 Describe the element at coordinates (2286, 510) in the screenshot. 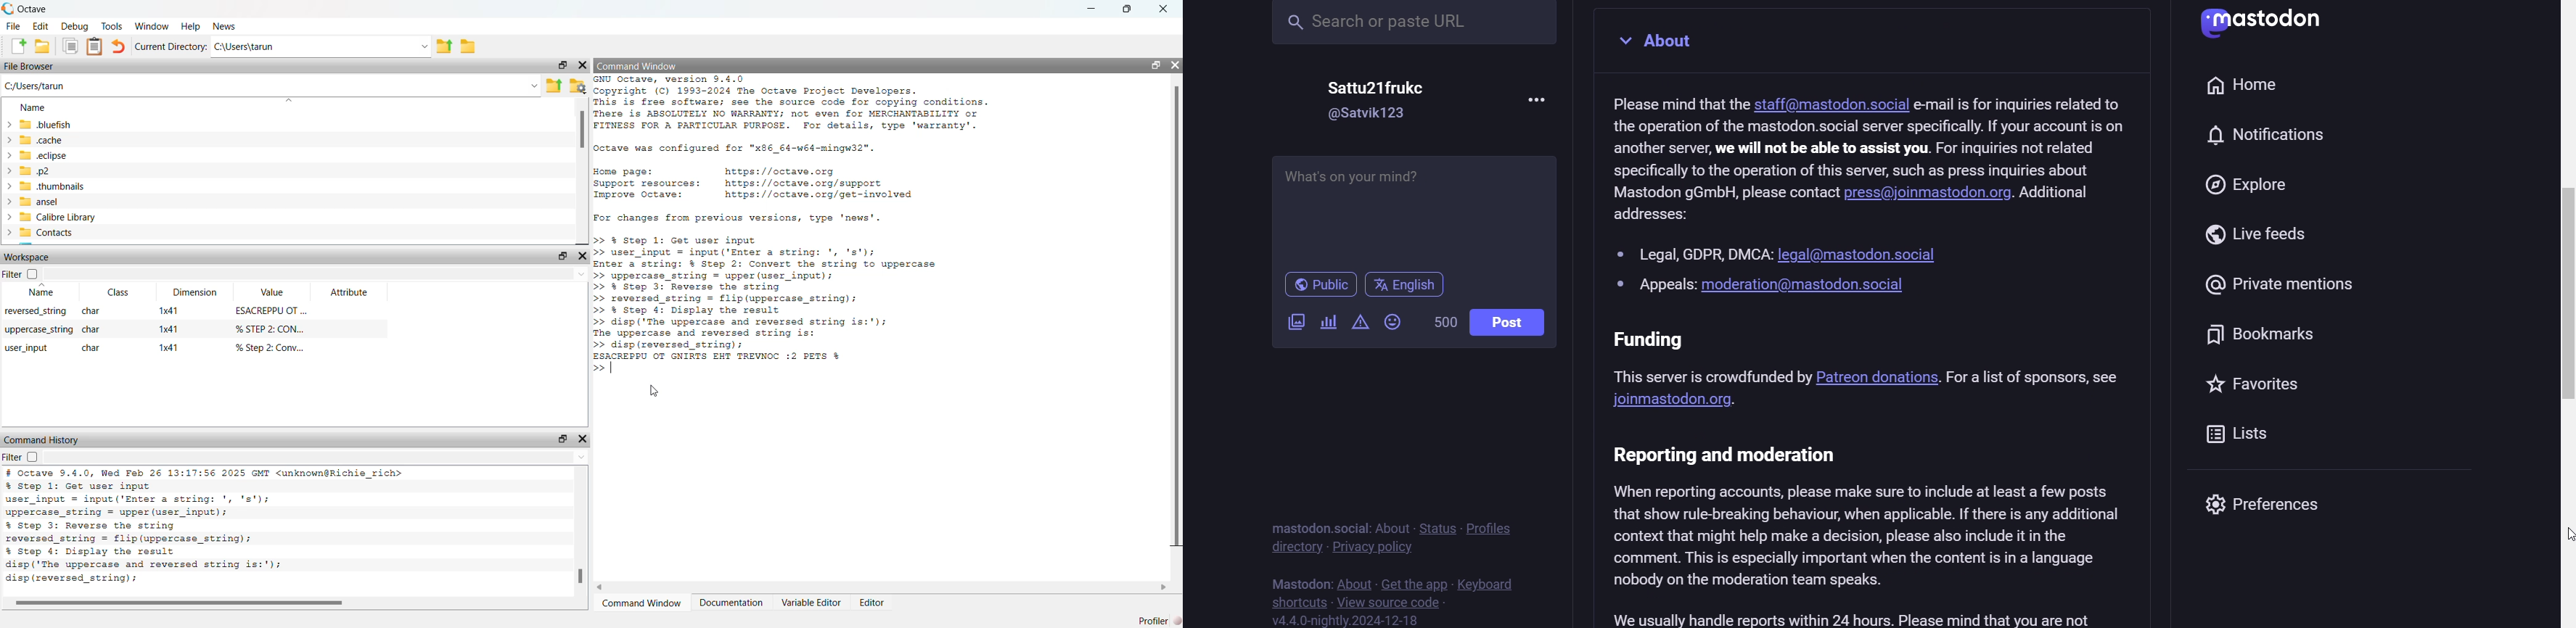

I see `preferences` at that location.